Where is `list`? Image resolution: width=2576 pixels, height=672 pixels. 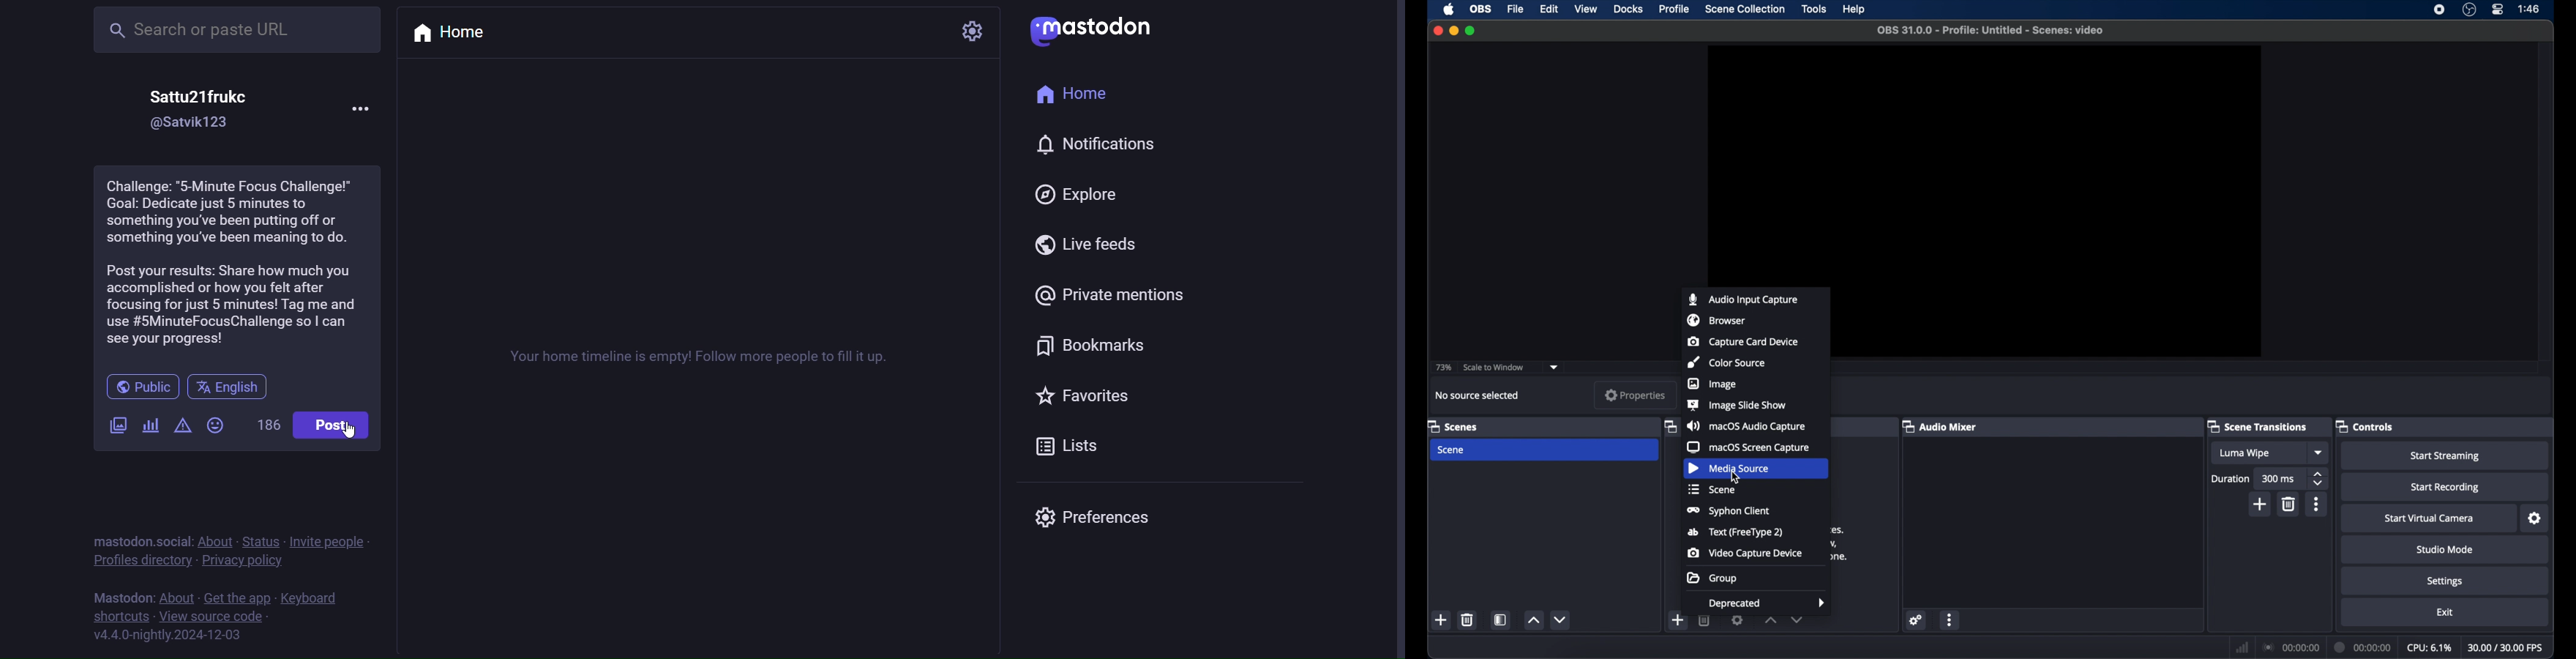
list is located at coordinates (1074, 445).